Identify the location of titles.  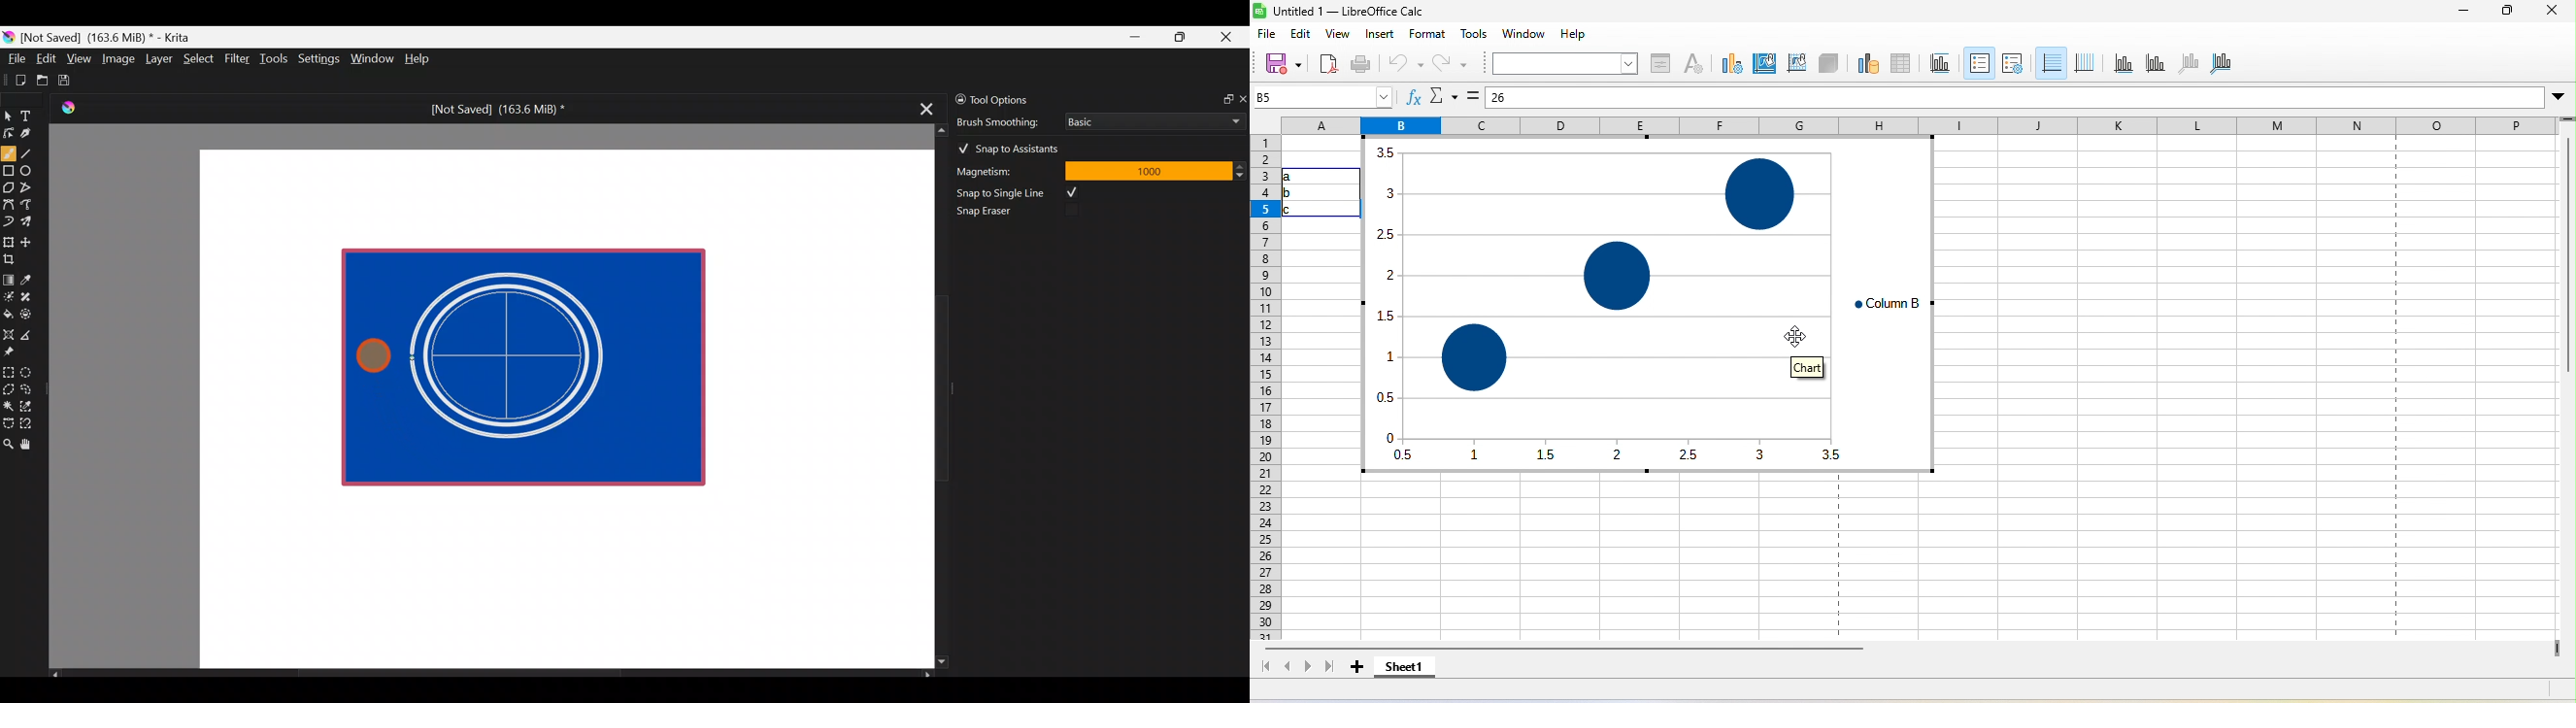
(1939, 62).